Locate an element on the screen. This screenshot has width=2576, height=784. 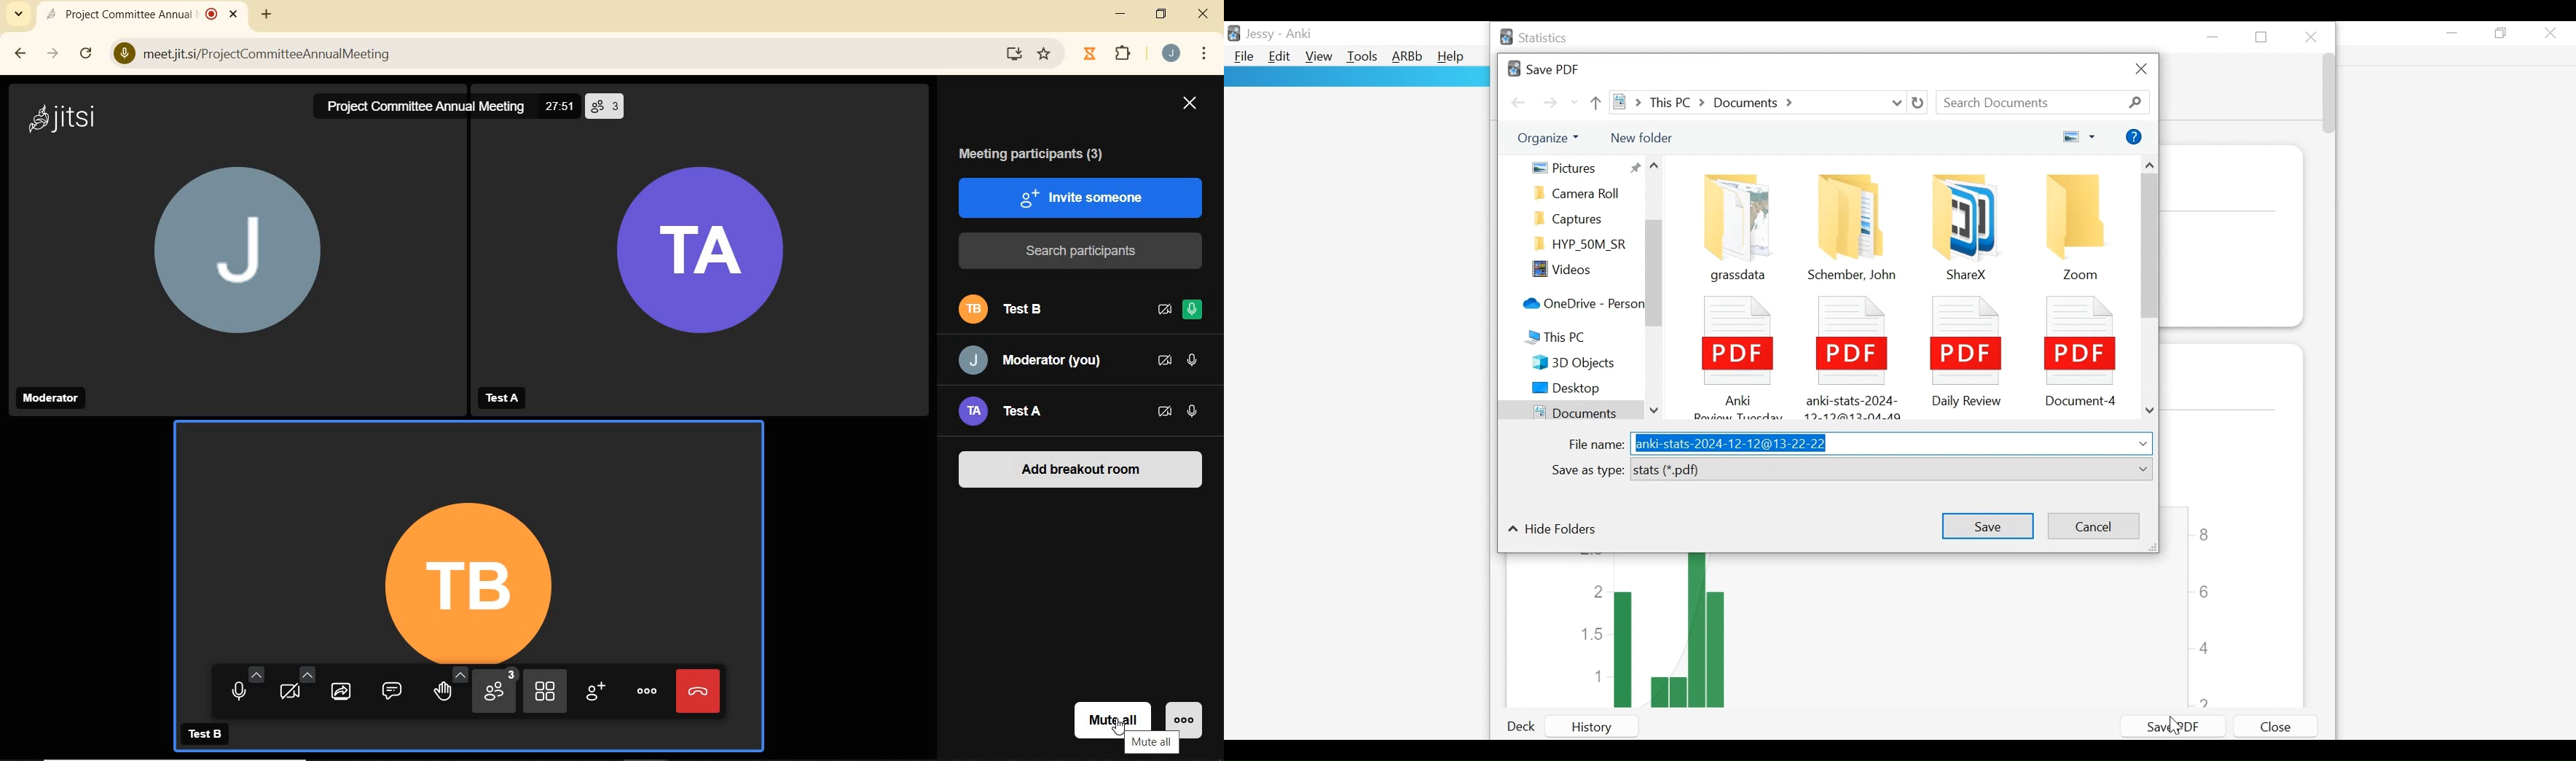
Deck is located at coordinates (1525, 727).